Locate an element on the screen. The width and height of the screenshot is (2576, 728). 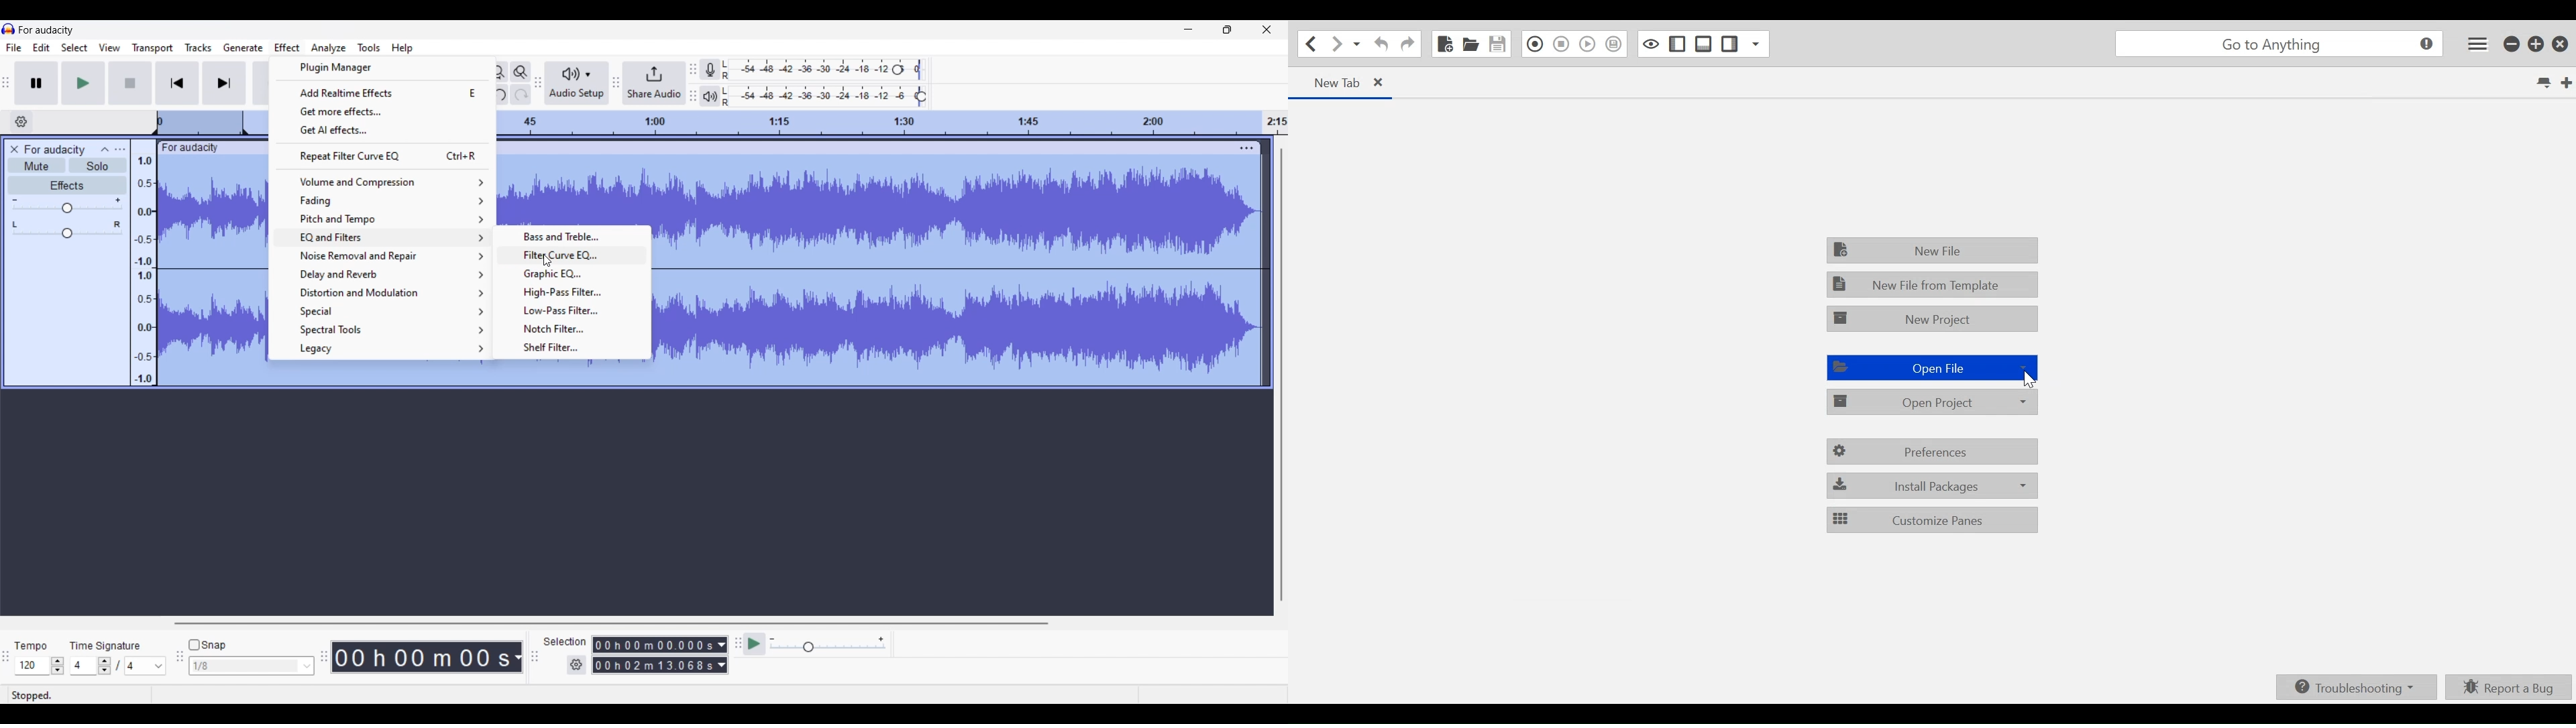
Spectral tool options is located at coordinates (383, 330).